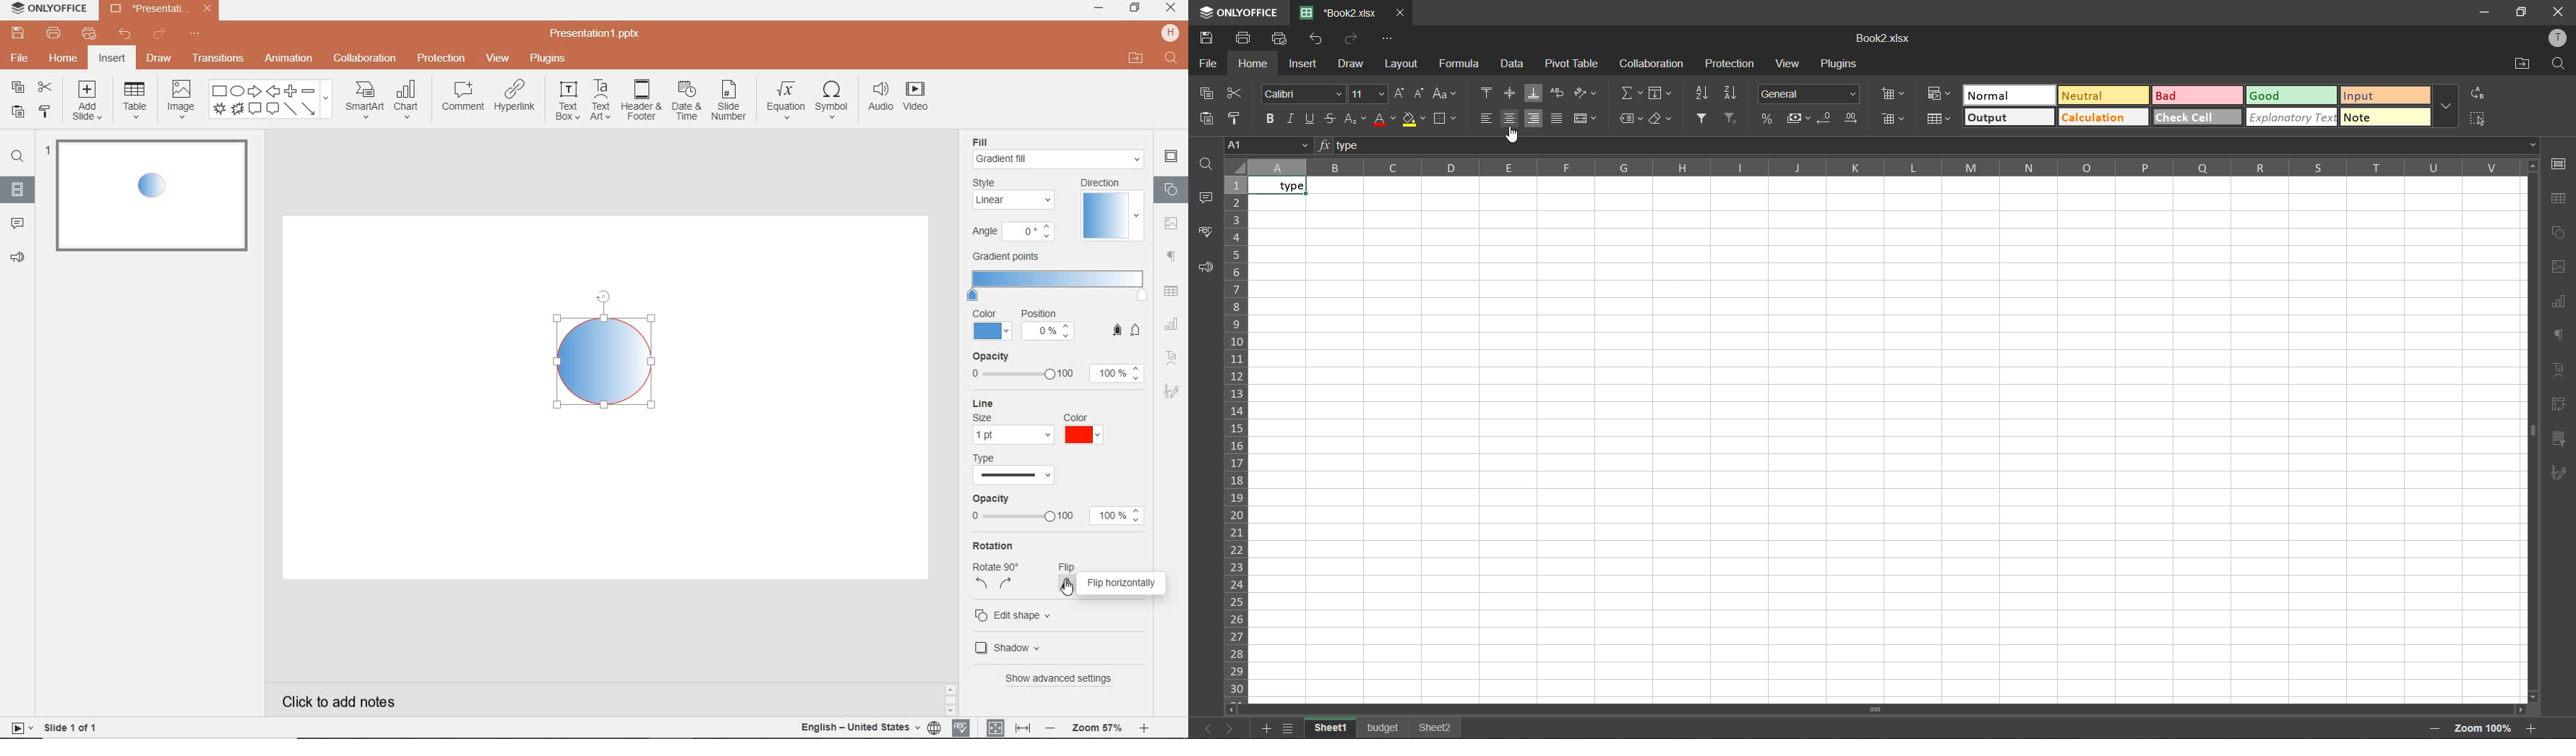  What do you see at coordinates (988, 140) in the screenshot?
I see `fill` at bounding box center [988, 140].